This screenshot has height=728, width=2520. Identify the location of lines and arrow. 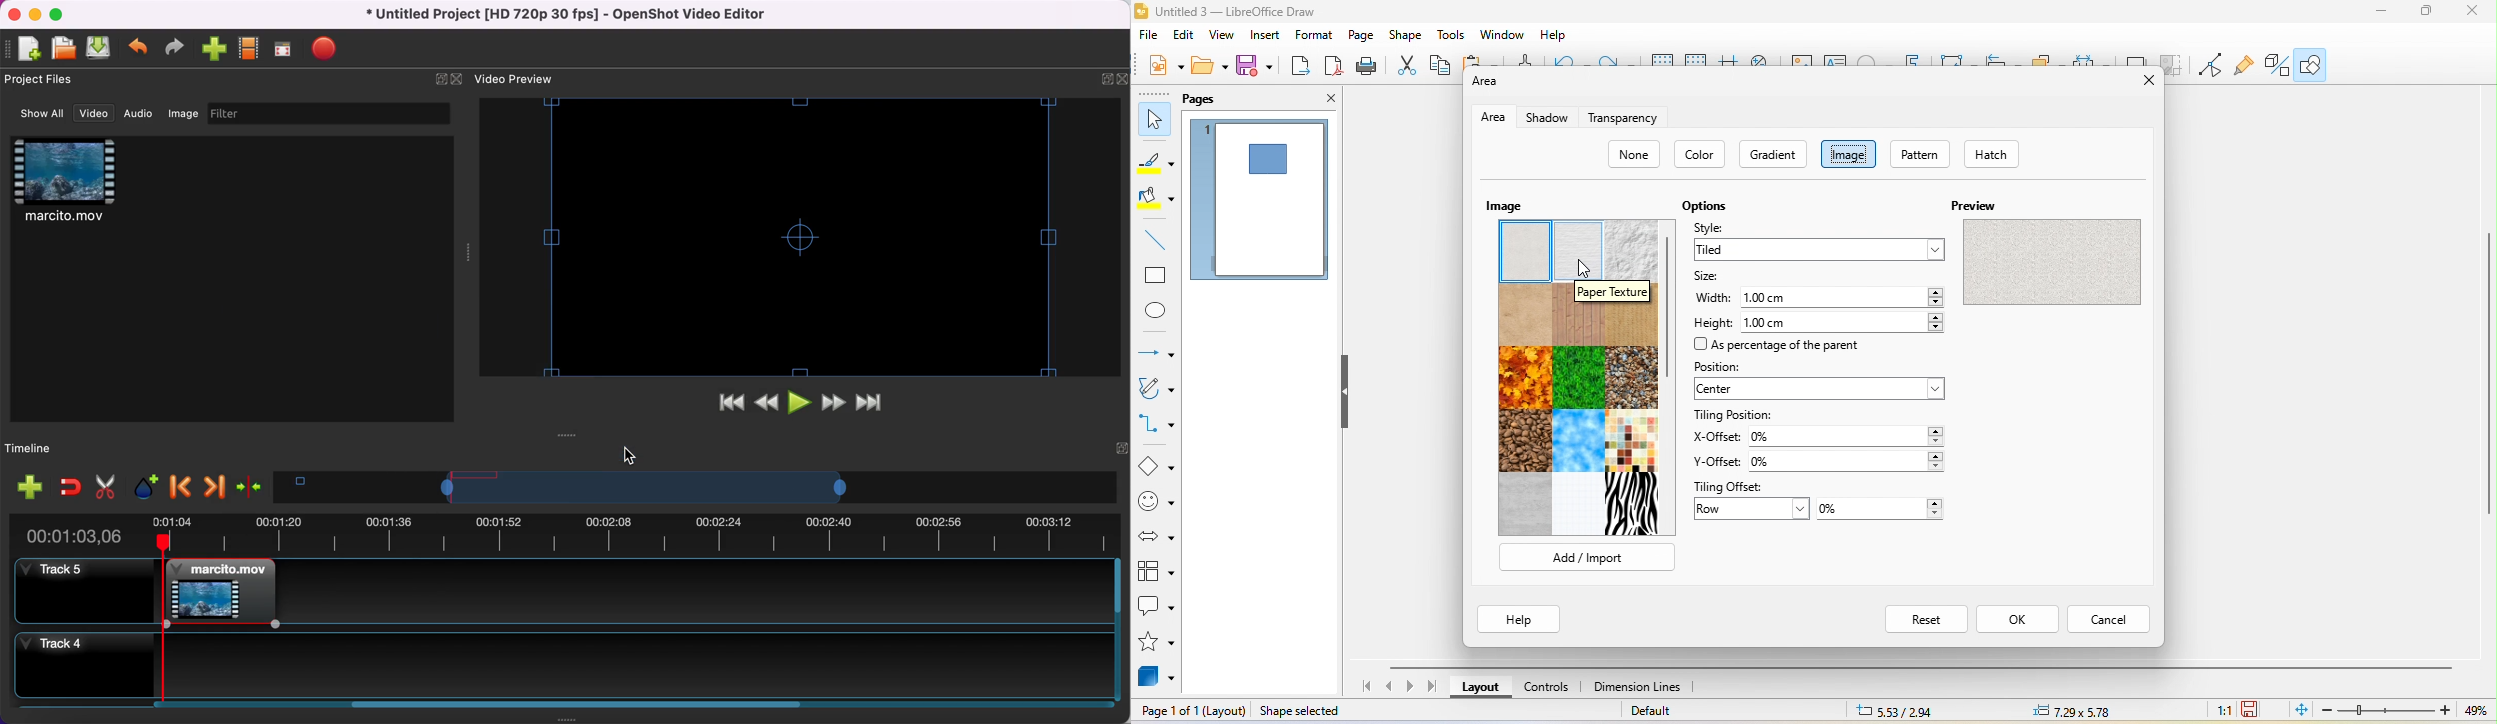
(1156, 348).